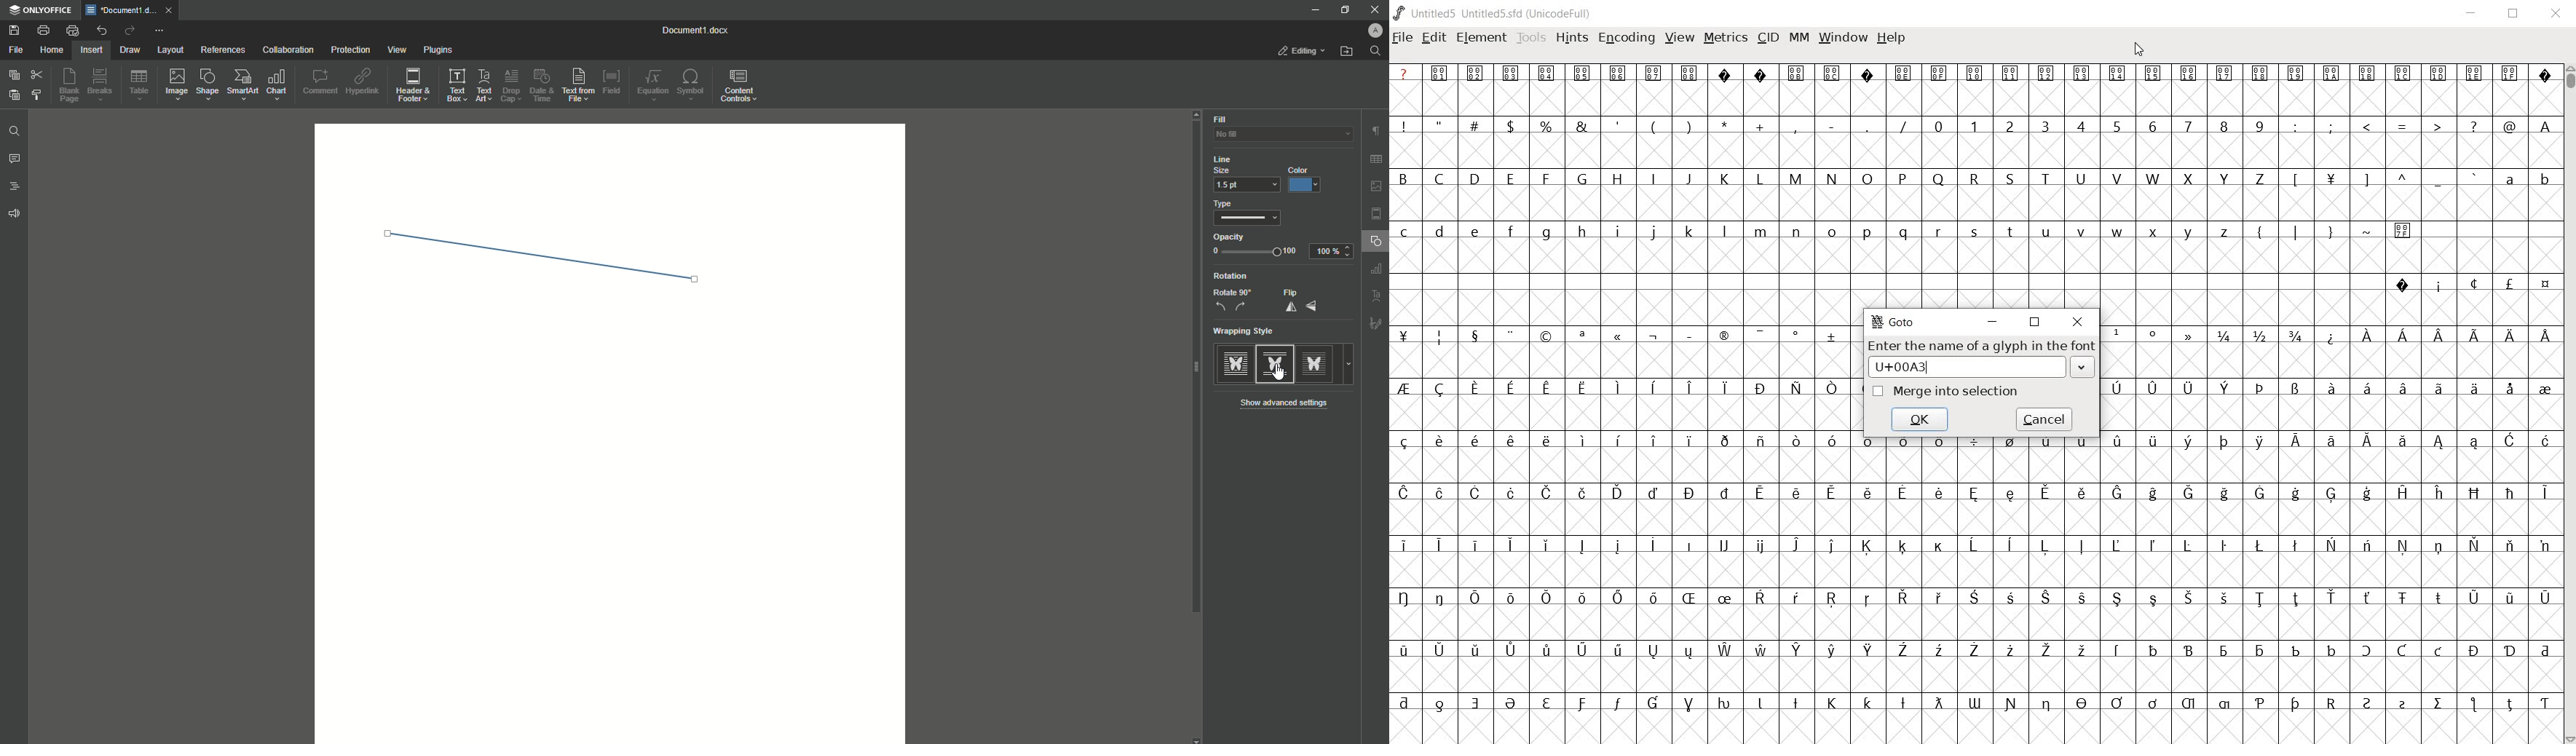 The height and width of the screenshot is (756, 2576). What do you see at coordinates (1974, 543) in the screenshot?
I see `Symbol` at bounding box center [1974, 543].